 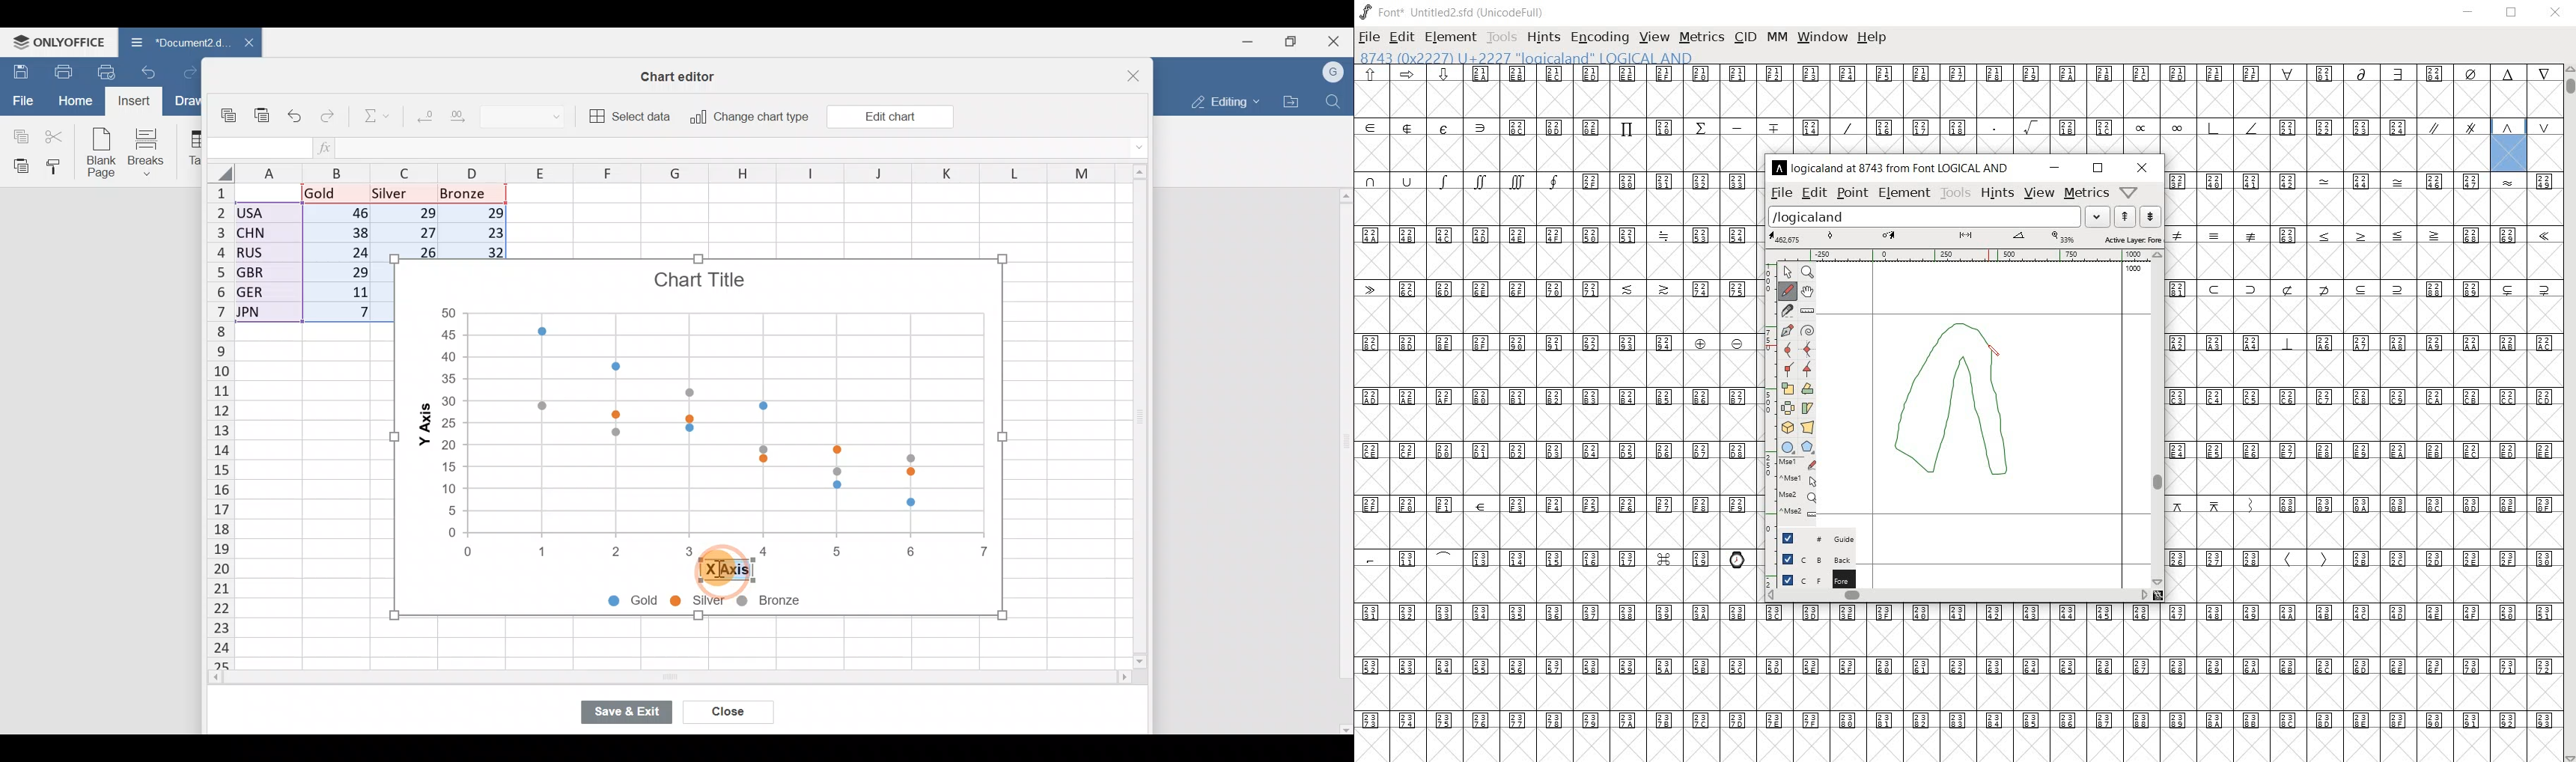 I want to click on add a curve point always either horizontal or vertical, so click(x=1790, y=348).